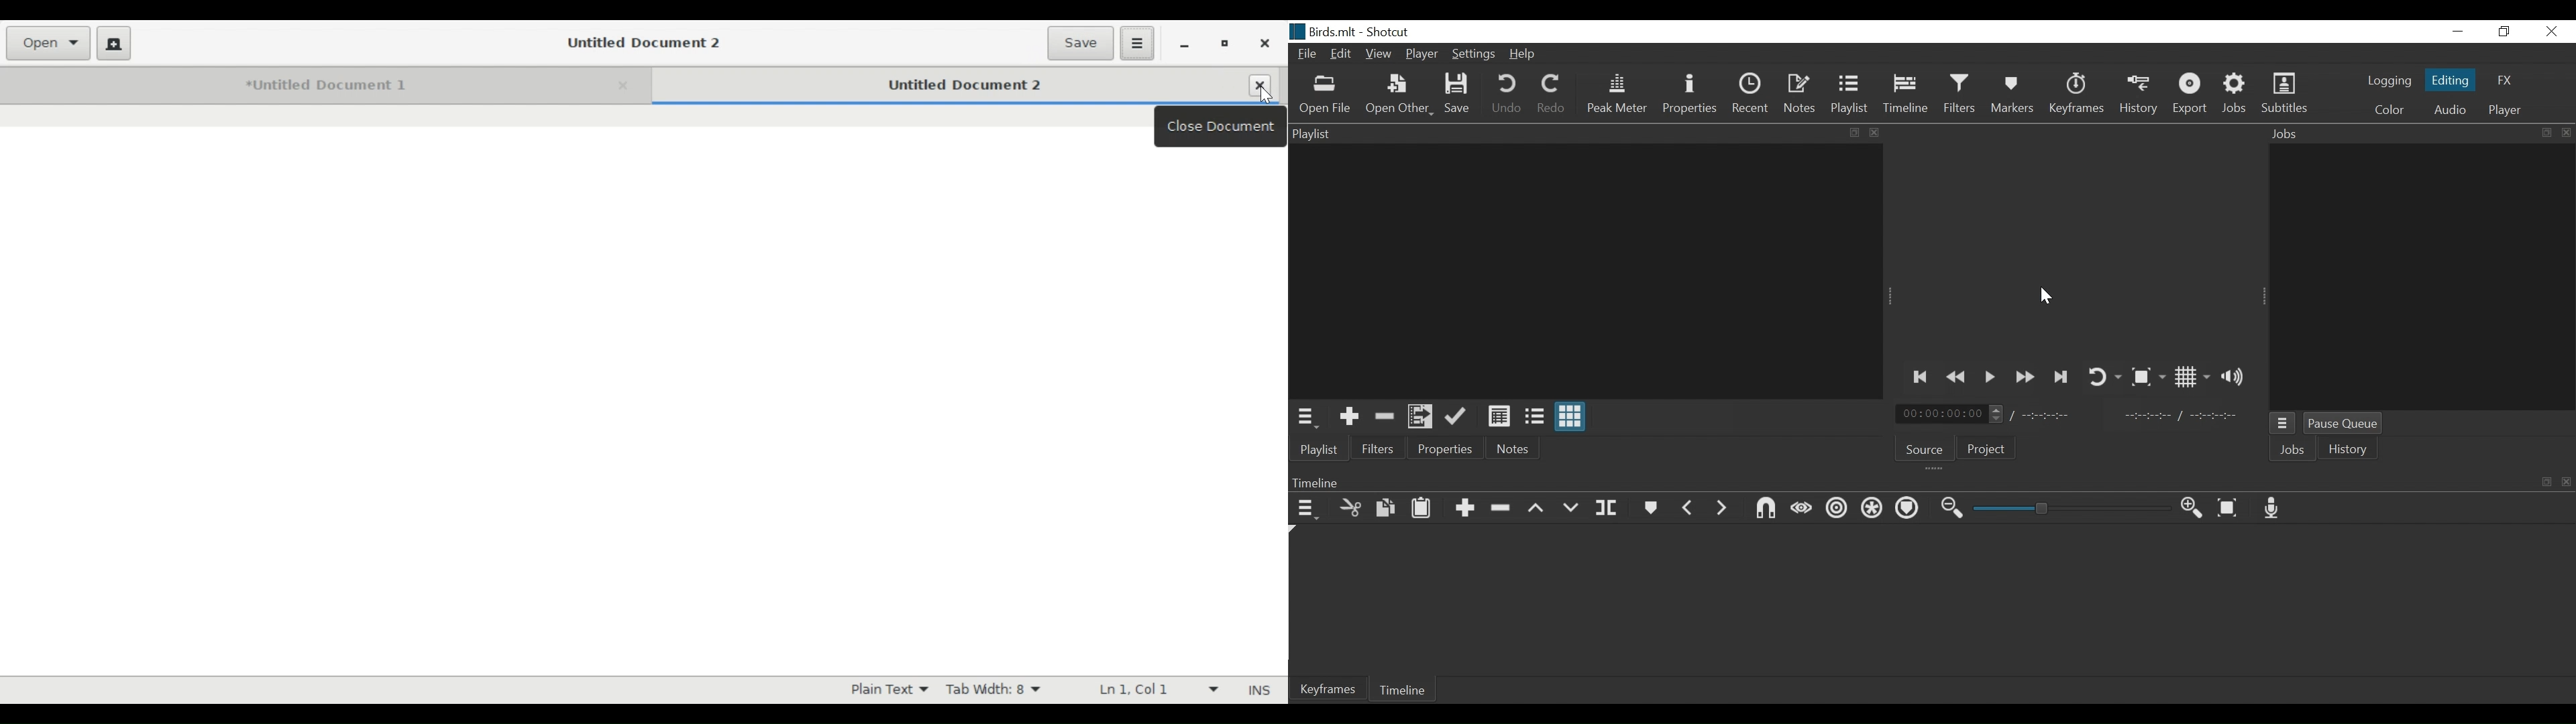 Image resolution: width=2576 pixels, height=728 pixels. Describe the element at coordinates (1150, 690) in the screenshot. I see `Line & Column Preference` at that location.